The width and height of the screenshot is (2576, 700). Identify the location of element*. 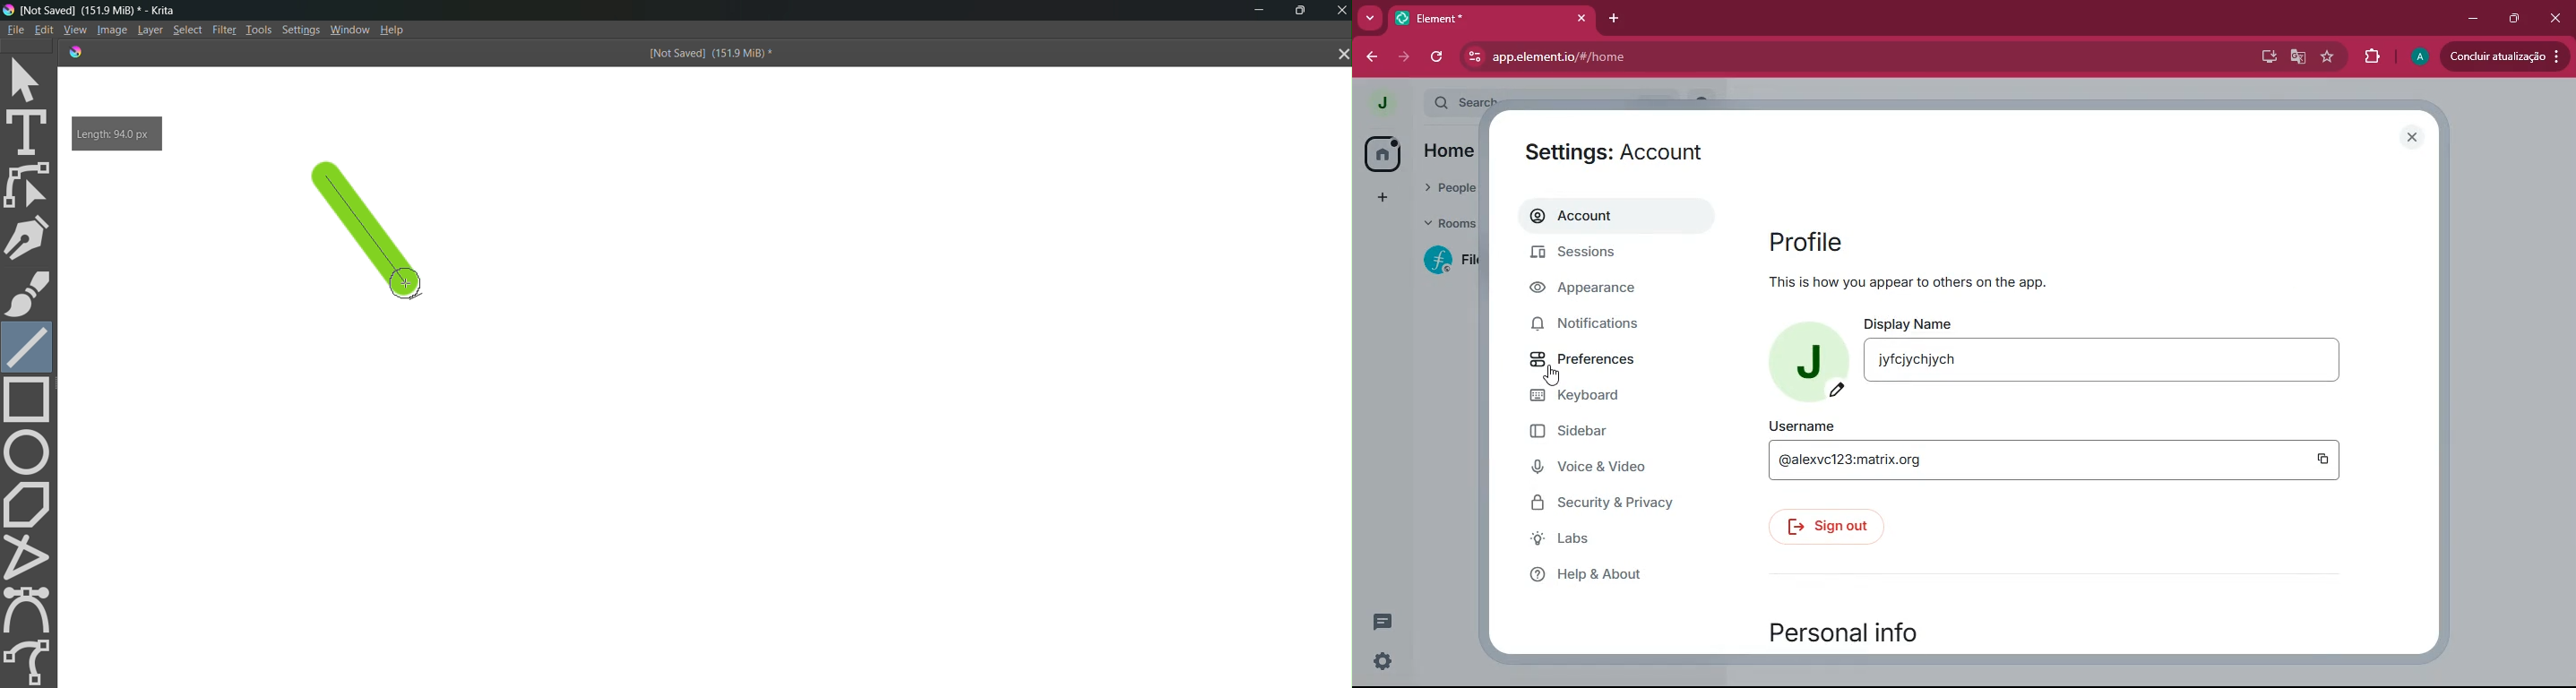
(1433, 17).